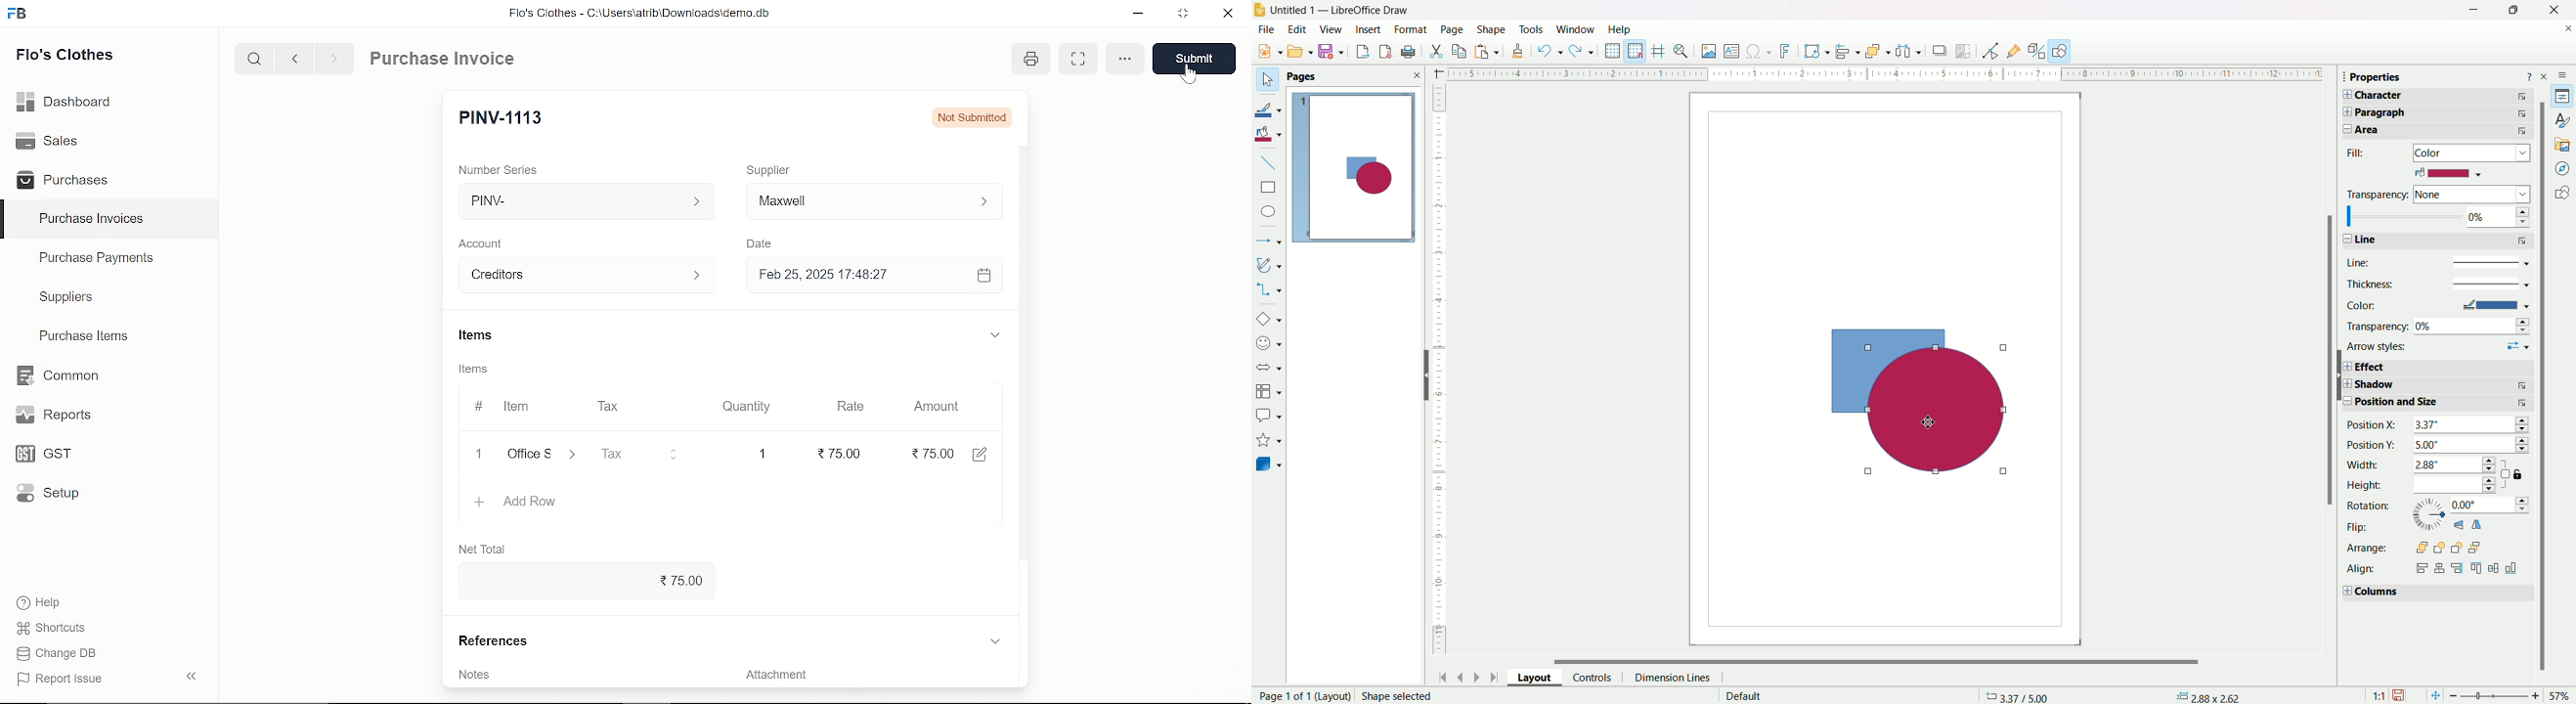  What do you see at coordinates (2210, 696) in the screenshot?
I see `dimensions` at bounding box center [2210, 696].